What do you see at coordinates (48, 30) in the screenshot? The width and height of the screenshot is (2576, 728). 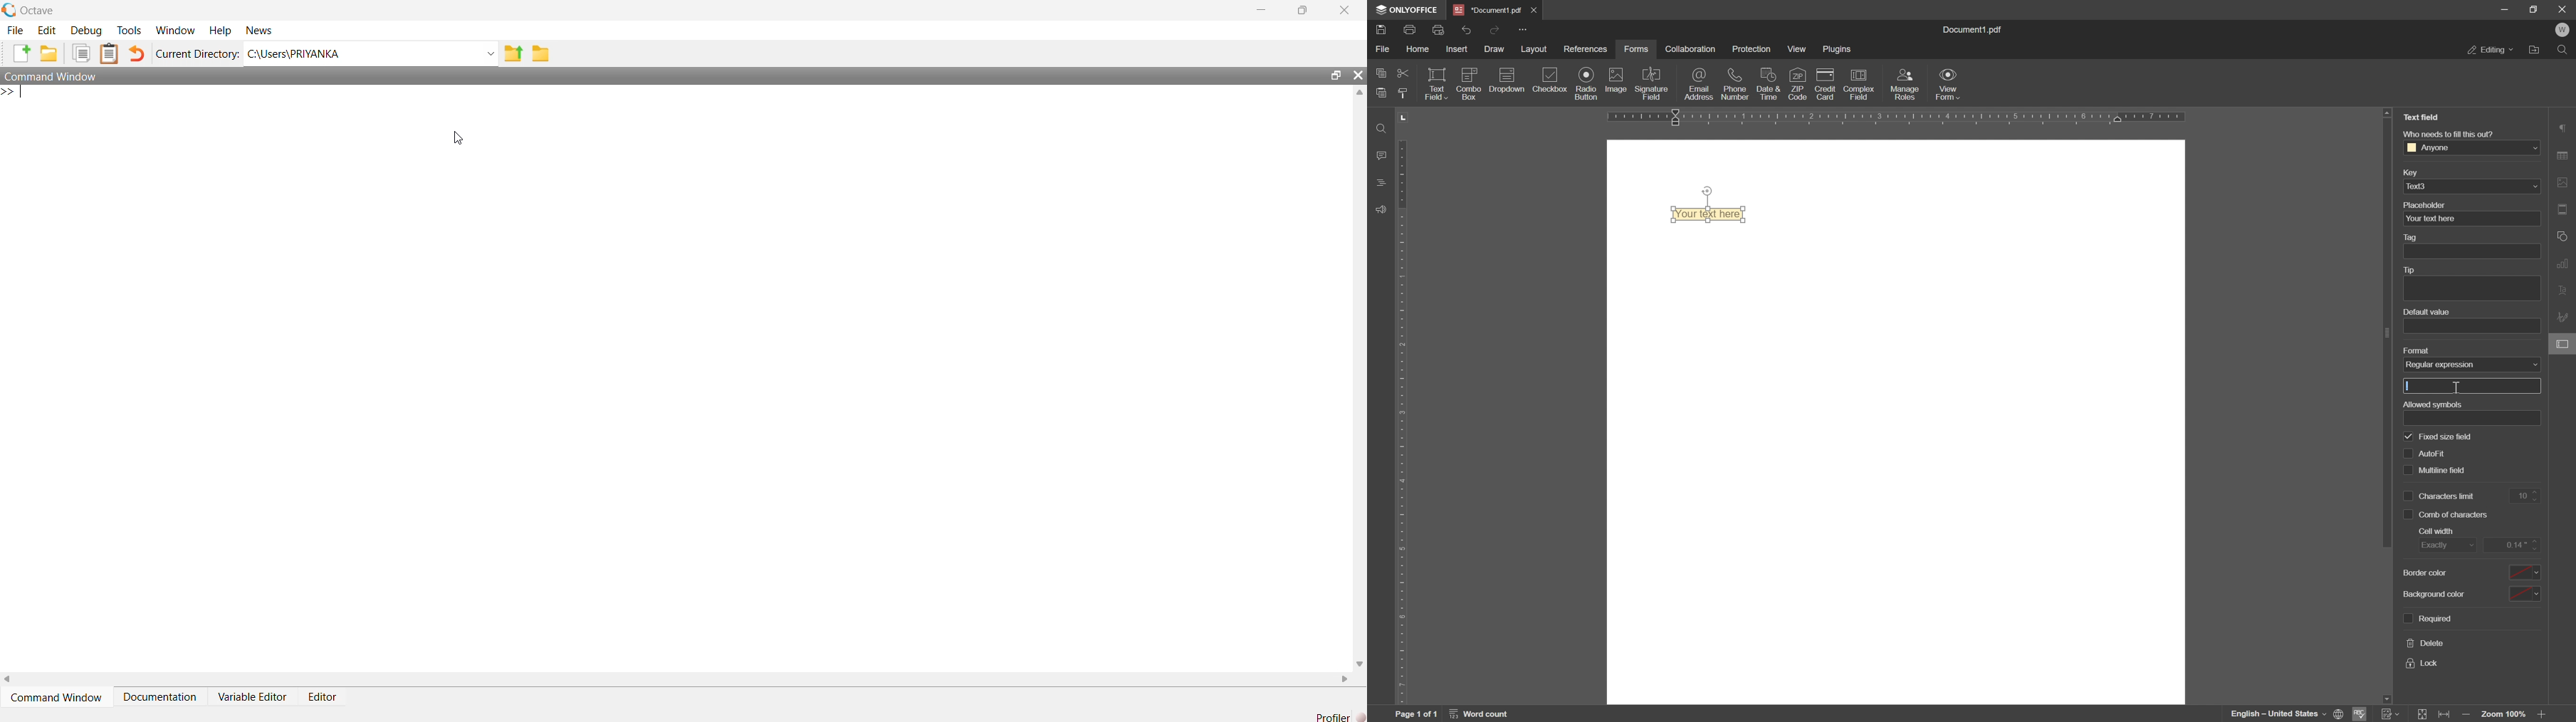 I see `Edit` at bounding box center [48, 30].